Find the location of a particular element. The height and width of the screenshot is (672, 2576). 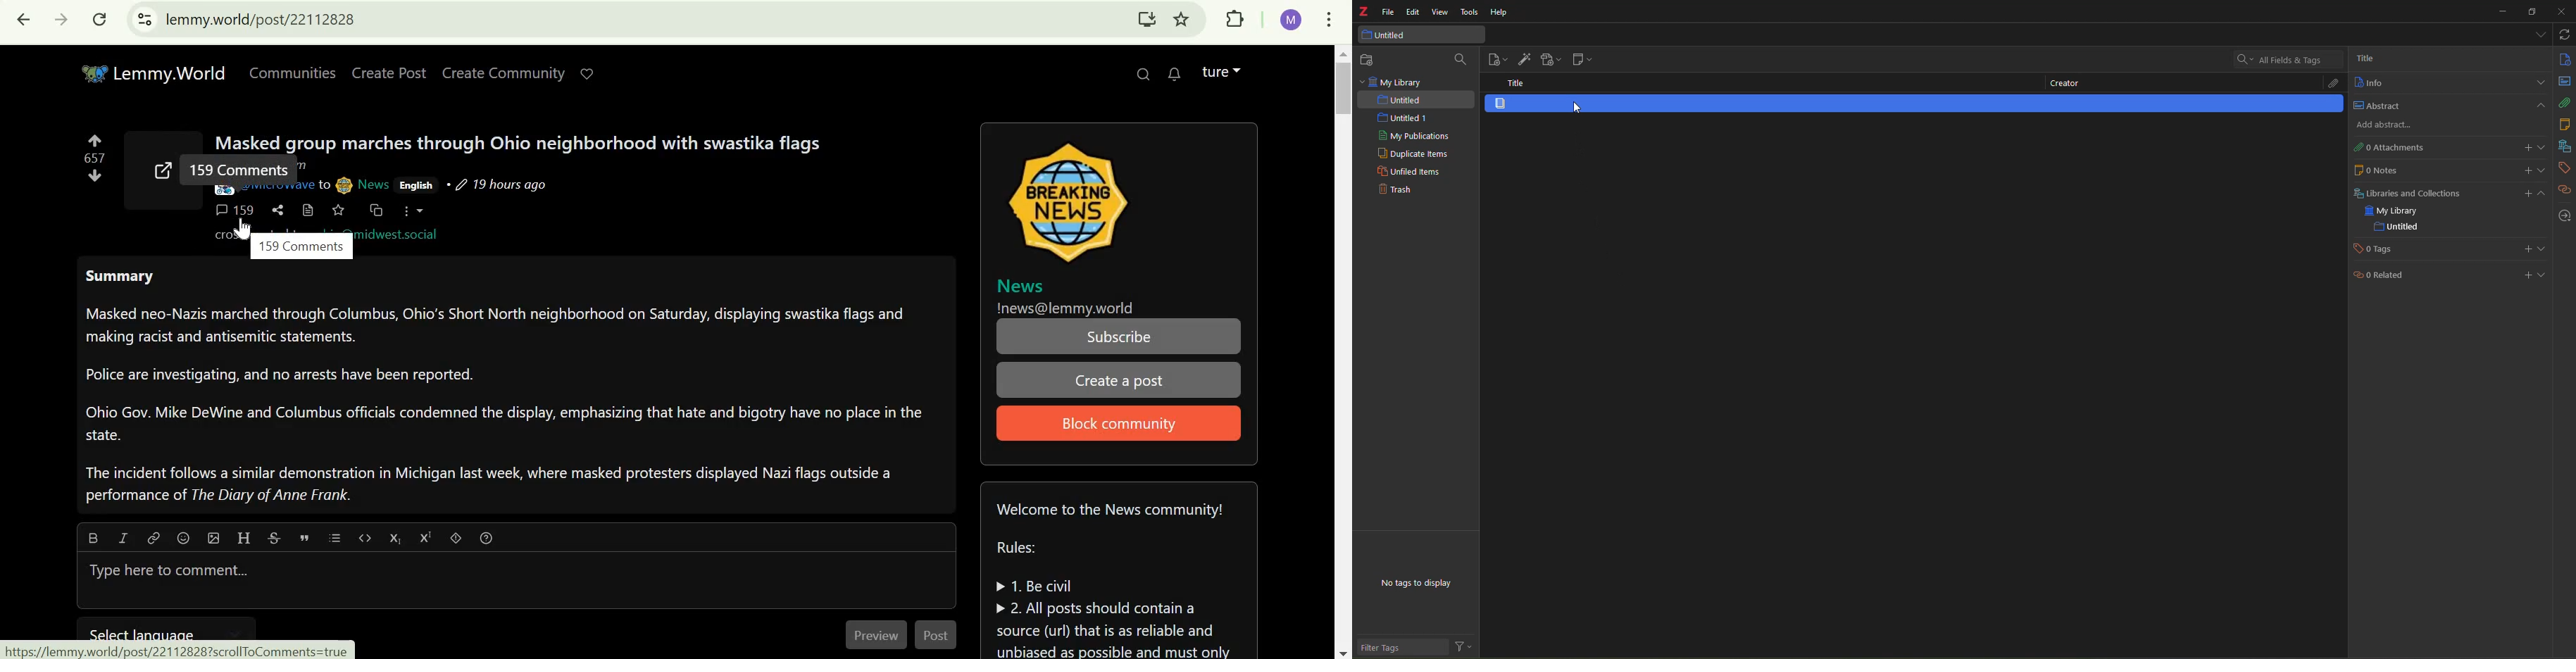

upload image is located at coordinates (213, 536).